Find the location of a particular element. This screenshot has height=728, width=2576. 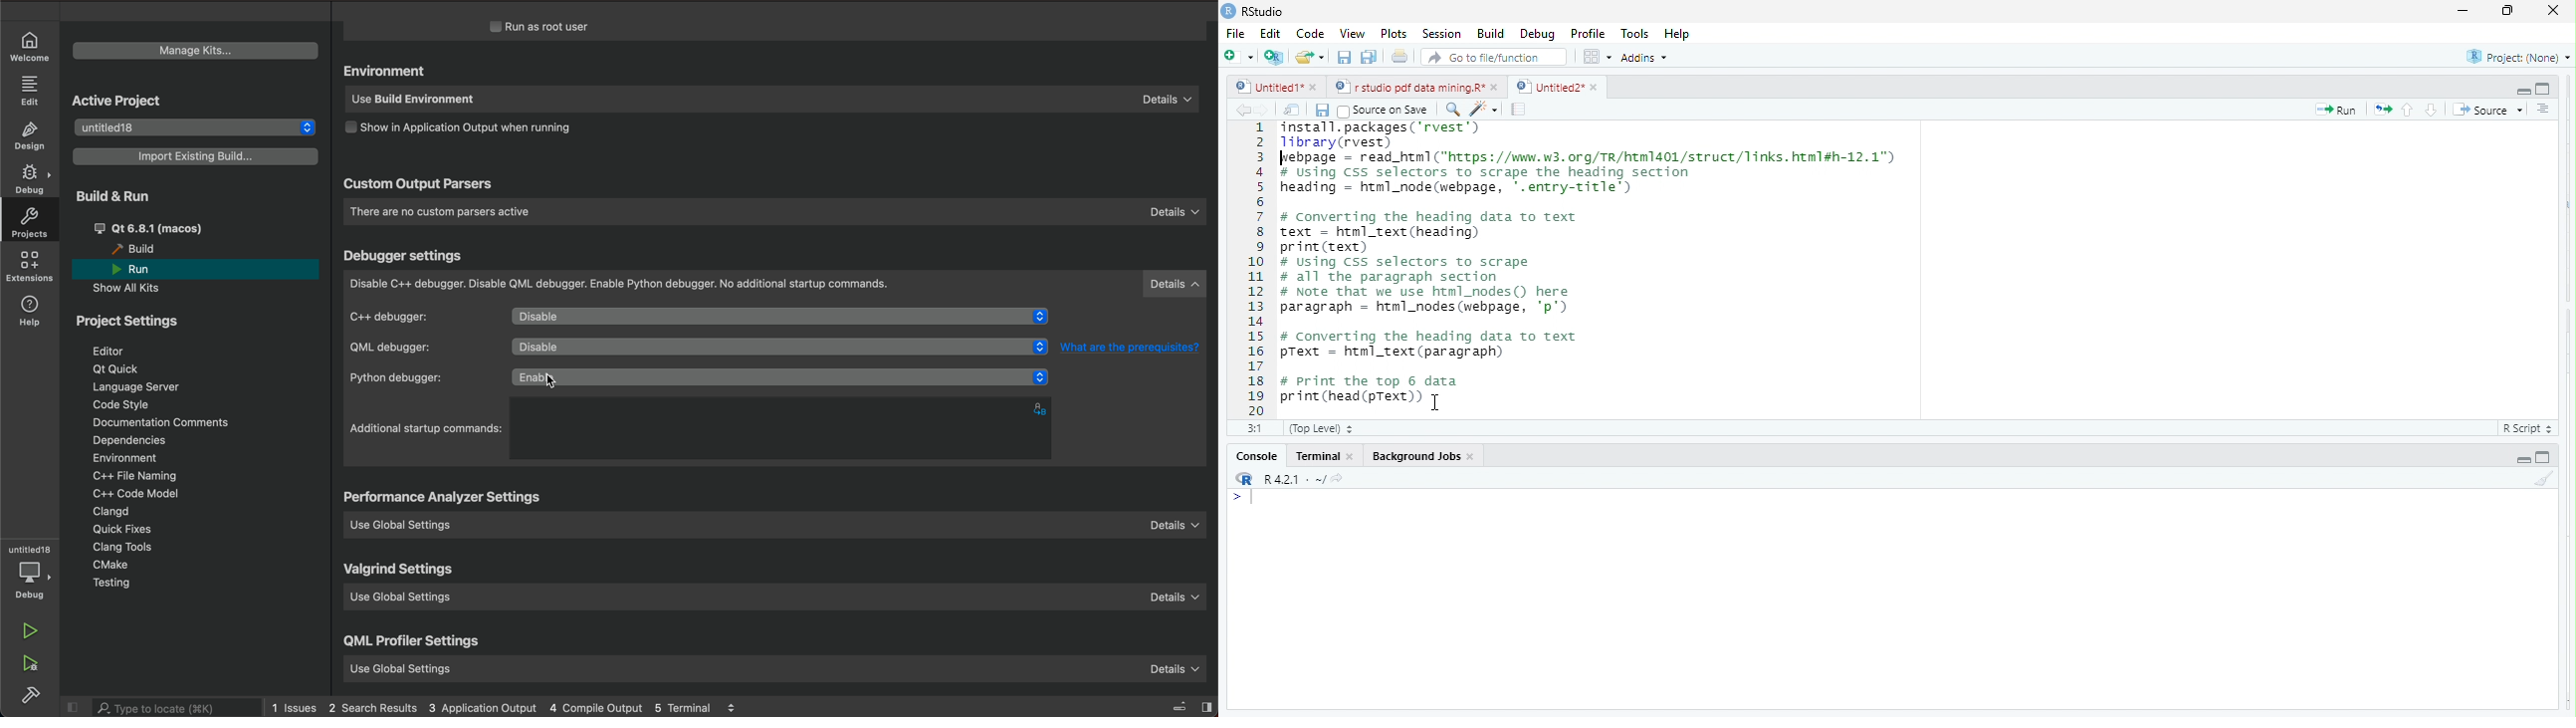

SESTATE. PELEIgESL. Vewes J
Tibrary(rvest)|

Febpage = read_htm1 (https: //mm.w3. org/TR/htm1401/struct/Tinks. html#h-12.1")
# Using Css selectors to scrape the heading section

heading = html_node (webpage, '.entry-title')

# Converting the heading data to text

text = htnl_text (heading)

print (text)

# using Css selectors to scrape

# all the paragraph section

# Note that we use html_nodes() here

paragraph = html_nodes (webpage, 'p')

# Converting the heading data to text

pText = html_text (paragraph)

# Print the top 6 data

pl by -silhary-. +304 is located at coordinates (1656, 267).